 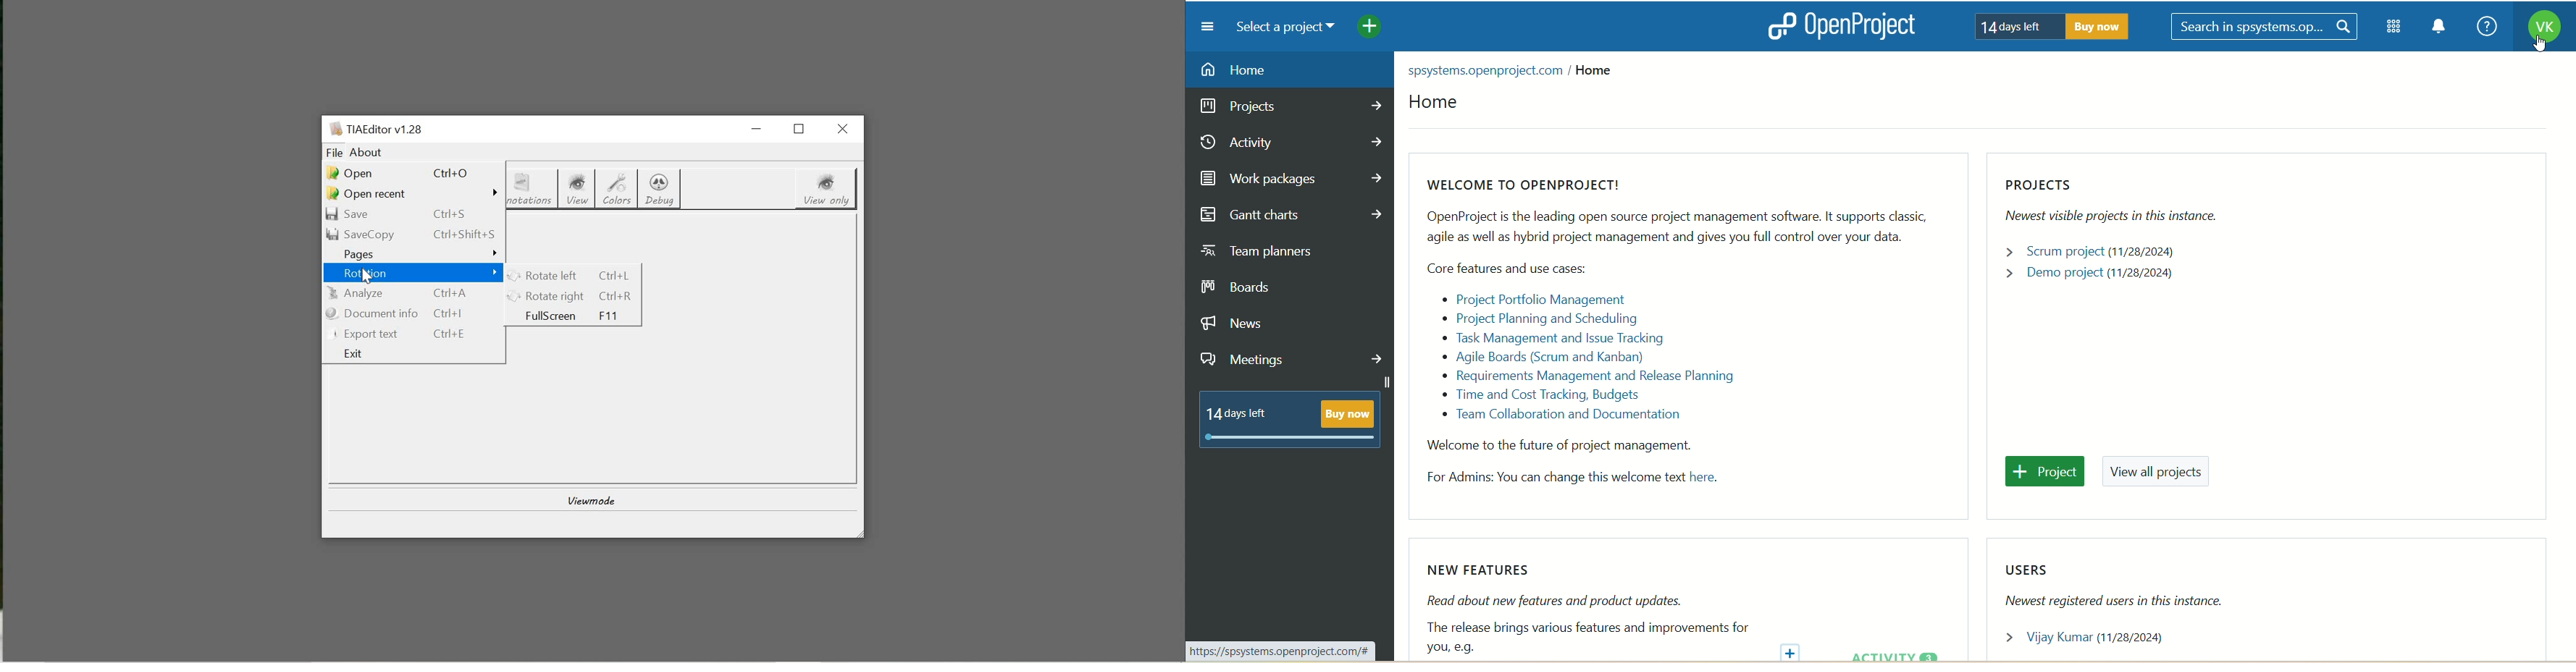 What do you see at coordinates (1293, 177) in the screenshot?
I see `work packages` at bounding box center [1293, 177].